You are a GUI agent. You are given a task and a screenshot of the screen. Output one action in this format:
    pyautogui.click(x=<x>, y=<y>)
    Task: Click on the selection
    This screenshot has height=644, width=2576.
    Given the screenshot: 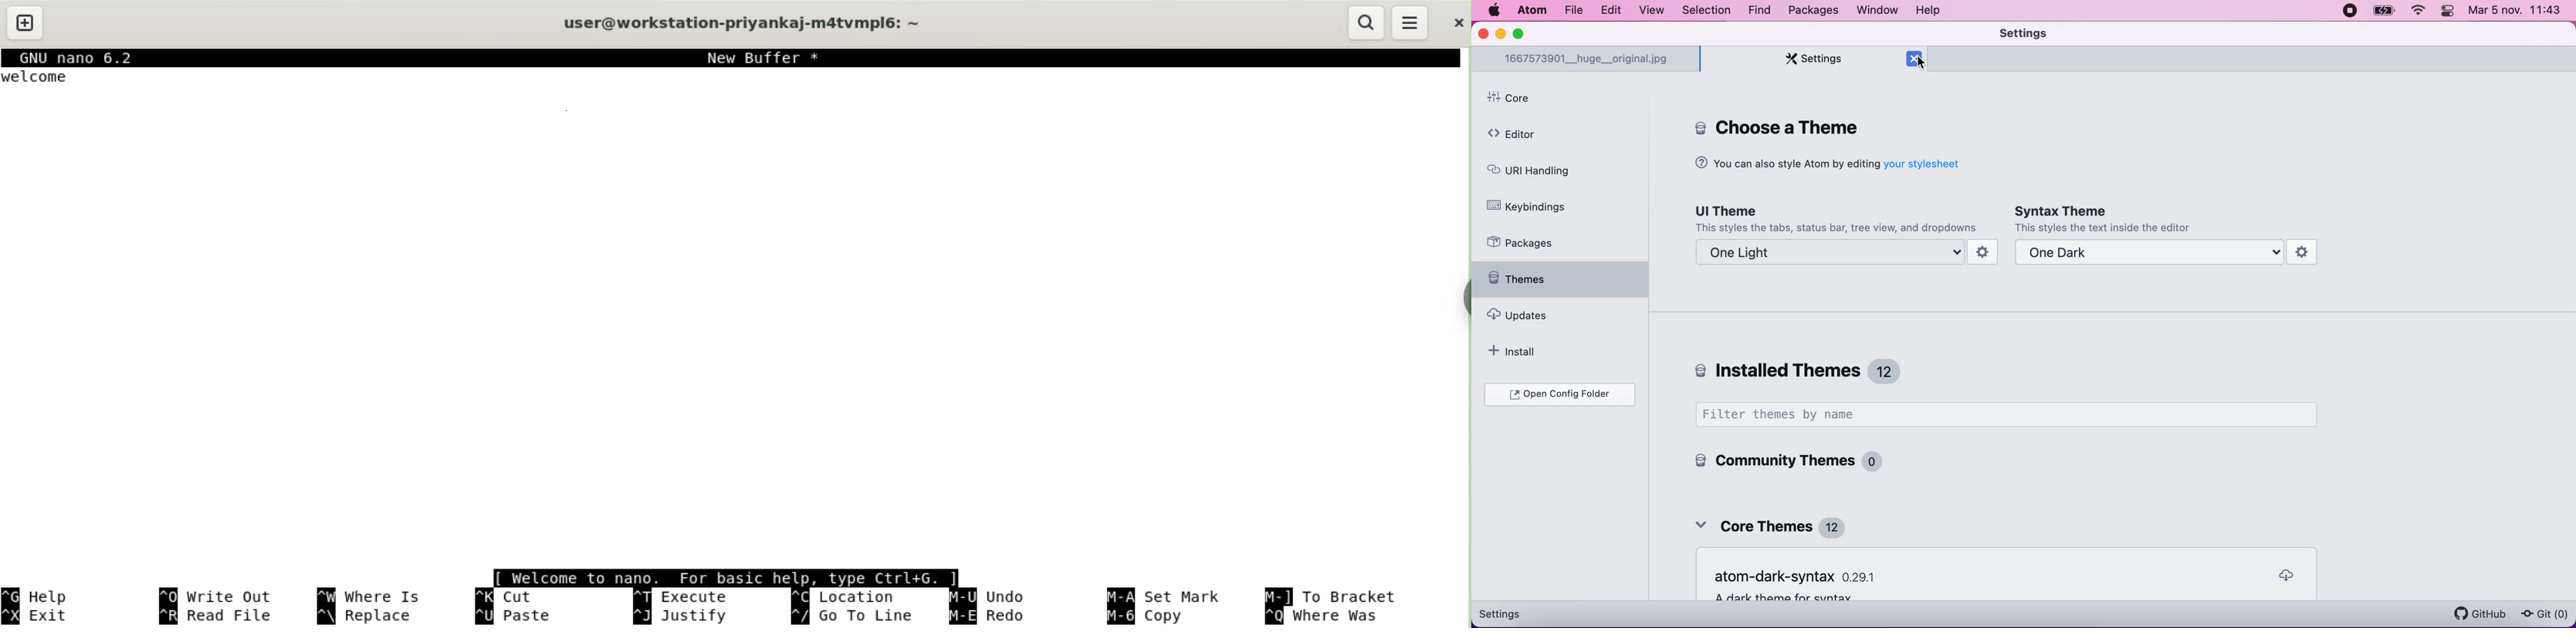 What is the action you would take?
    pyautogui.click(x=1705, y=10)
    